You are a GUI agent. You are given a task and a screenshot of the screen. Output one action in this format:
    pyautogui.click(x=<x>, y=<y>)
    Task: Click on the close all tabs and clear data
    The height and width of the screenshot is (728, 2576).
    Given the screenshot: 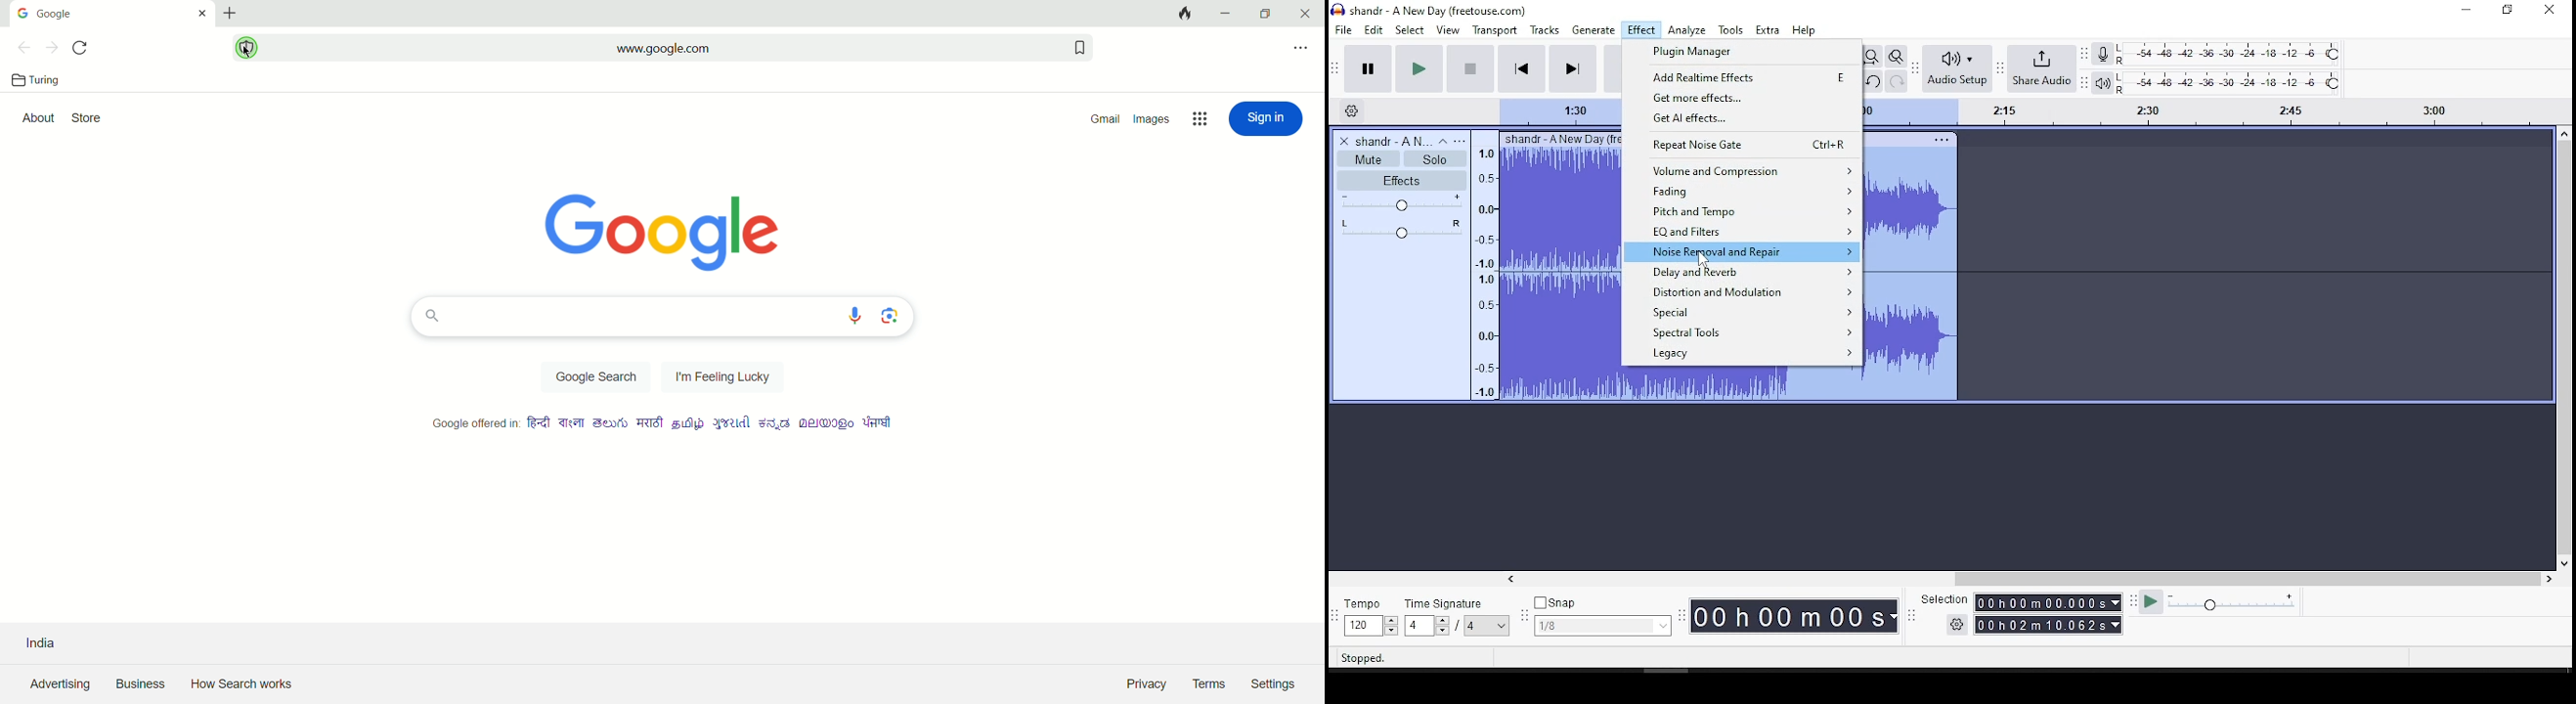 What is the action you would take?
    pyautogui.click(x=1183, y=14)
    